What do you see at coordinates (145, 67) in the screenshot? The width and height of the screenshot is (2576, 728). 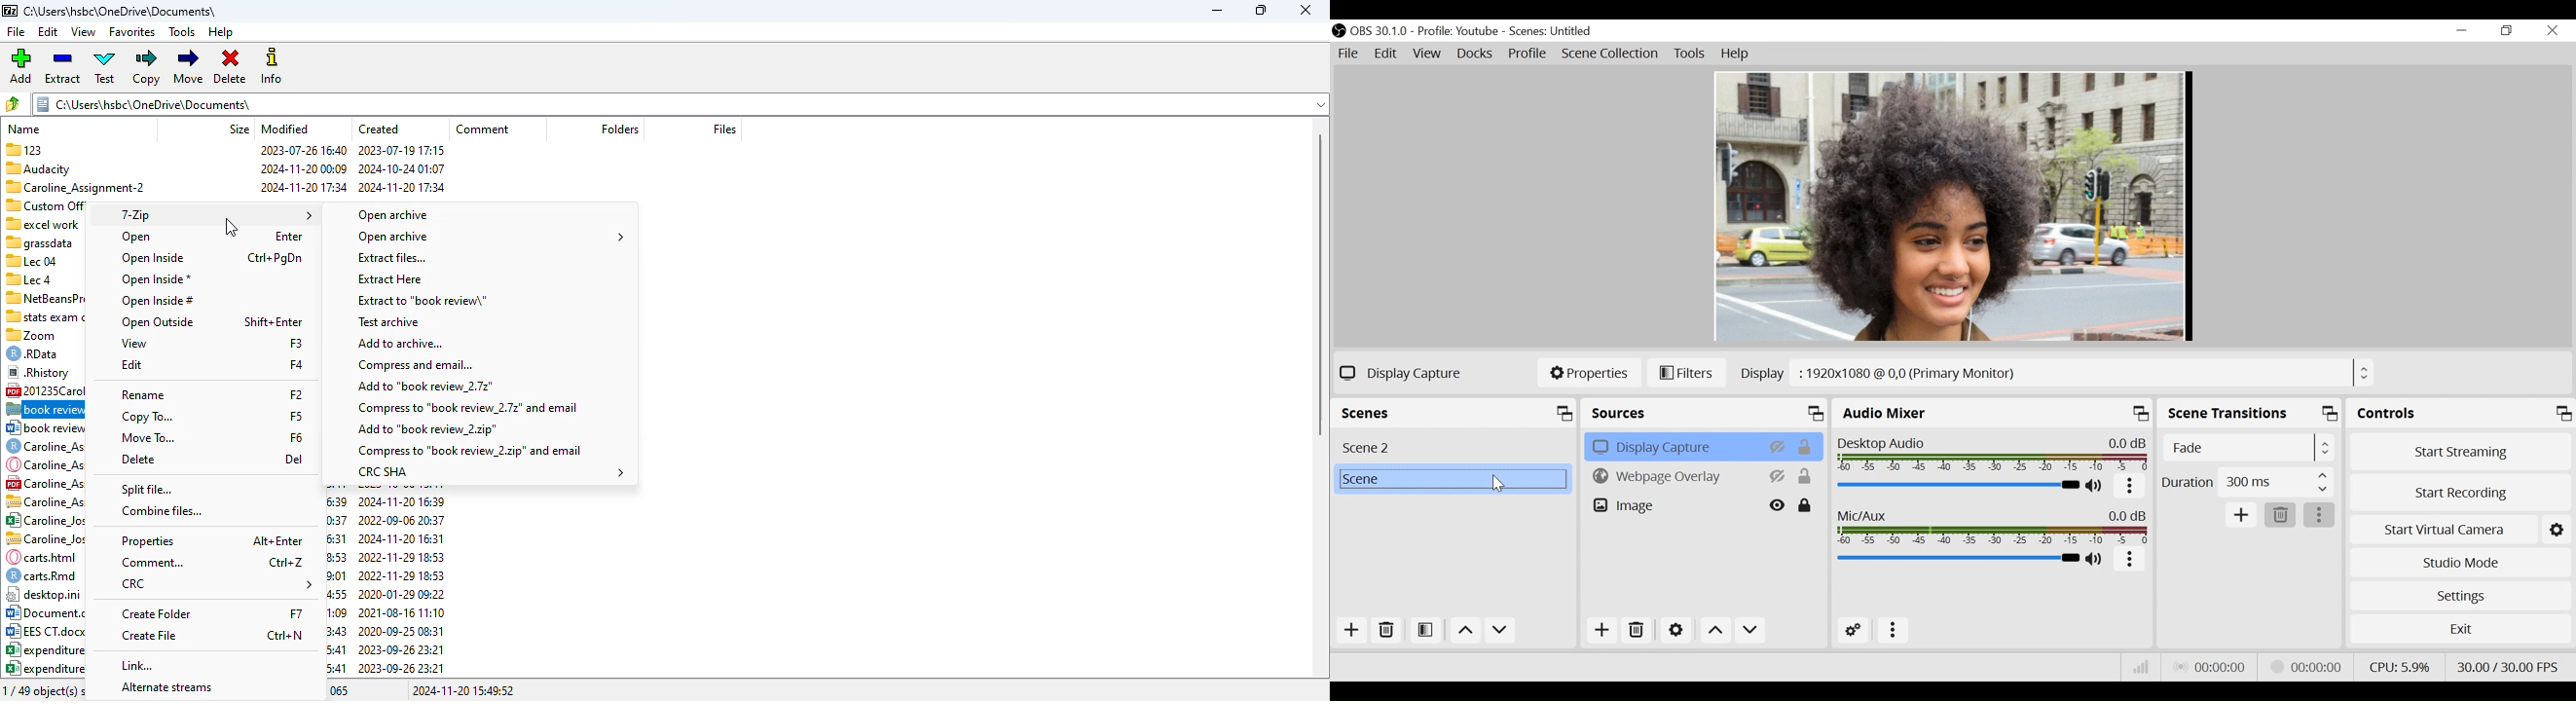 I see `copy` at bounding box center [145, 67].